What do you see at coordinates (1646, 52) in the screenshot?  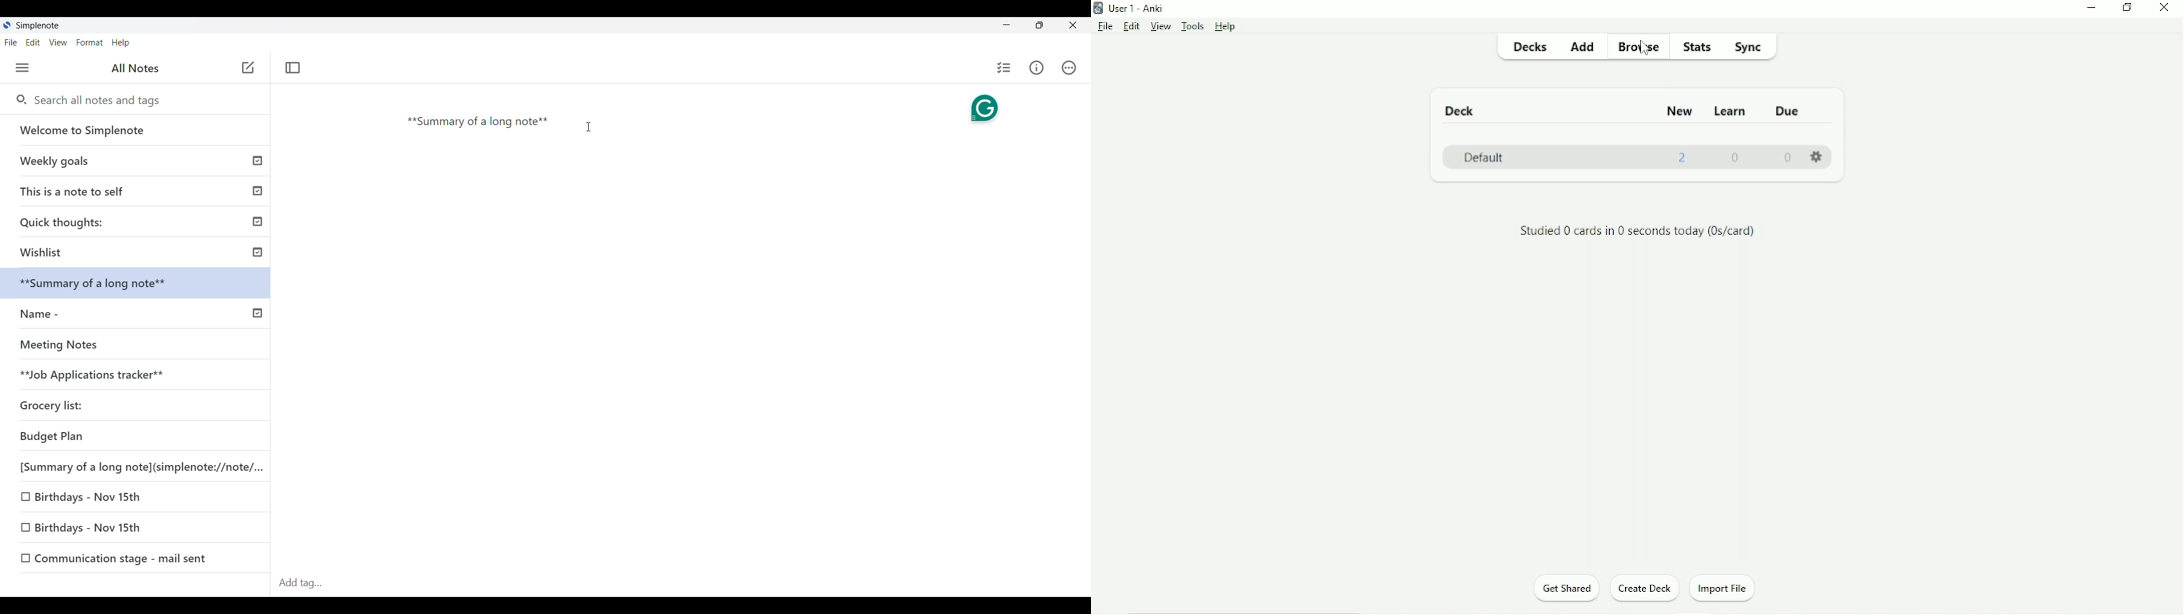 I see `Cursor` at bounding box center [1646, 52].